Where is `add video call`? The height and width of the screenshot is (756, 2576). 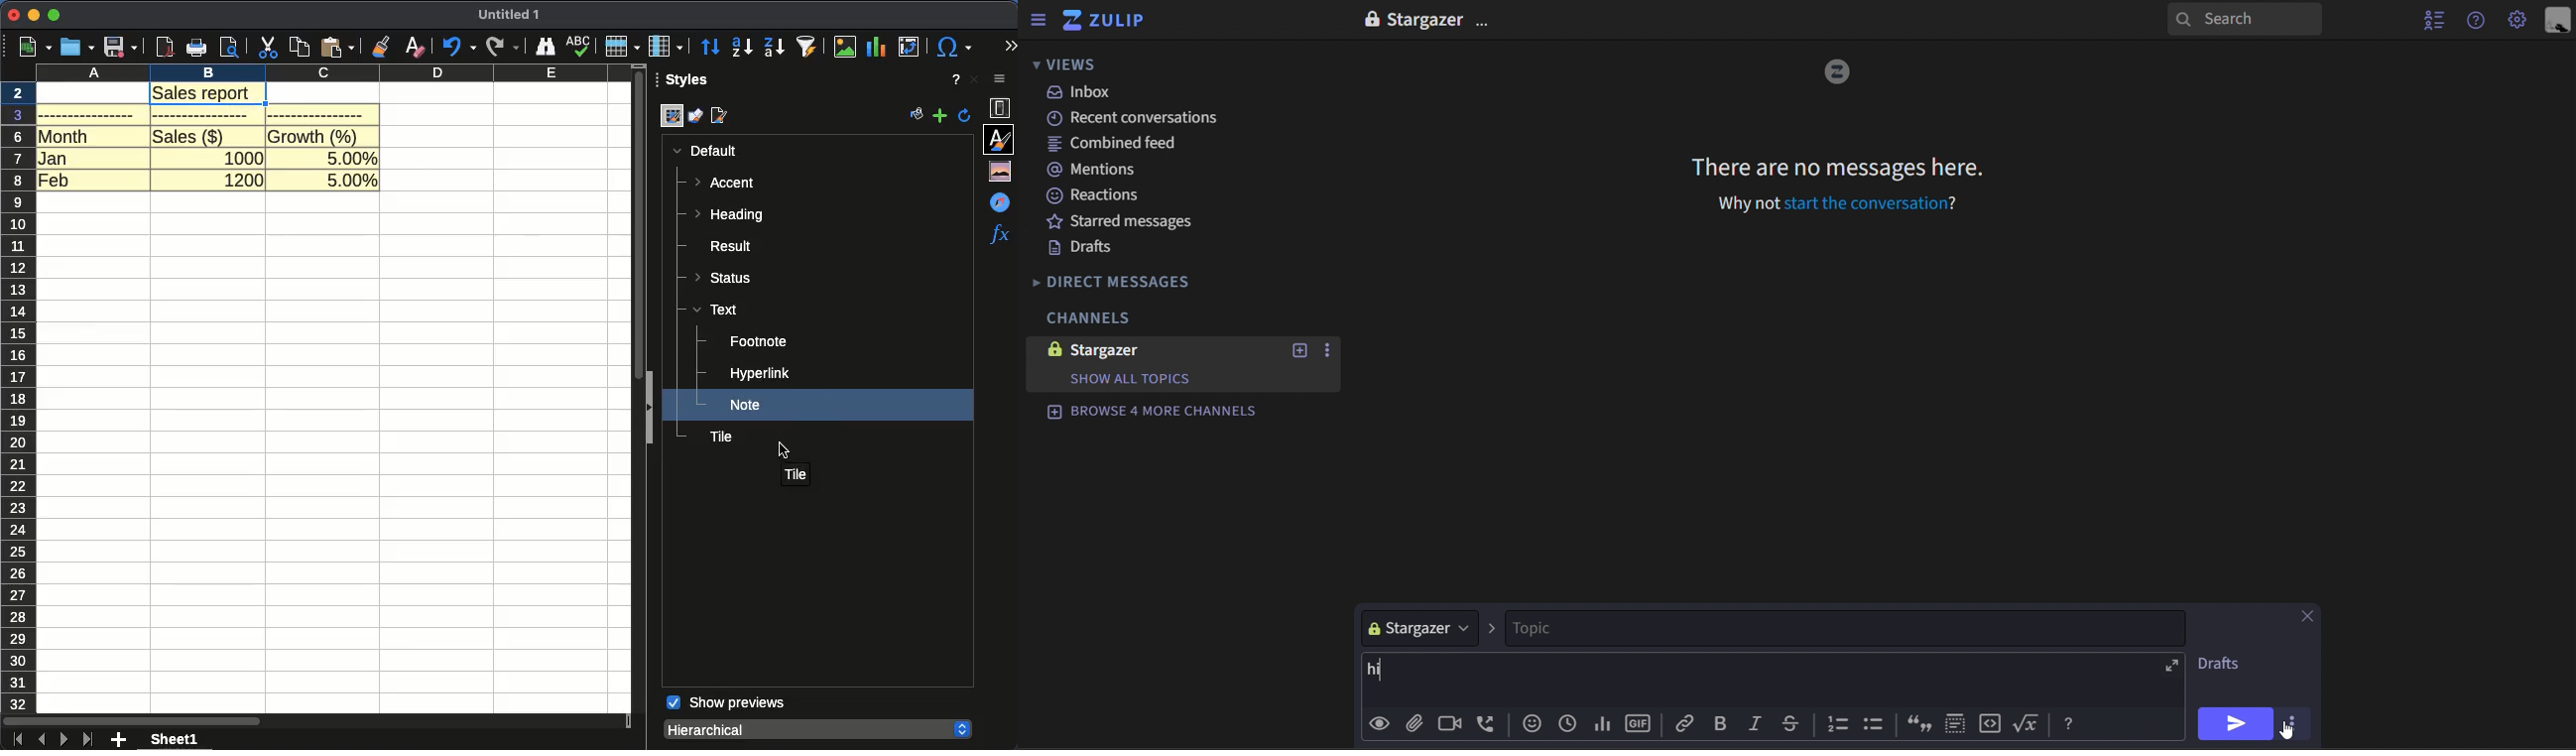 add video call is located at coordinates (1456, 725).